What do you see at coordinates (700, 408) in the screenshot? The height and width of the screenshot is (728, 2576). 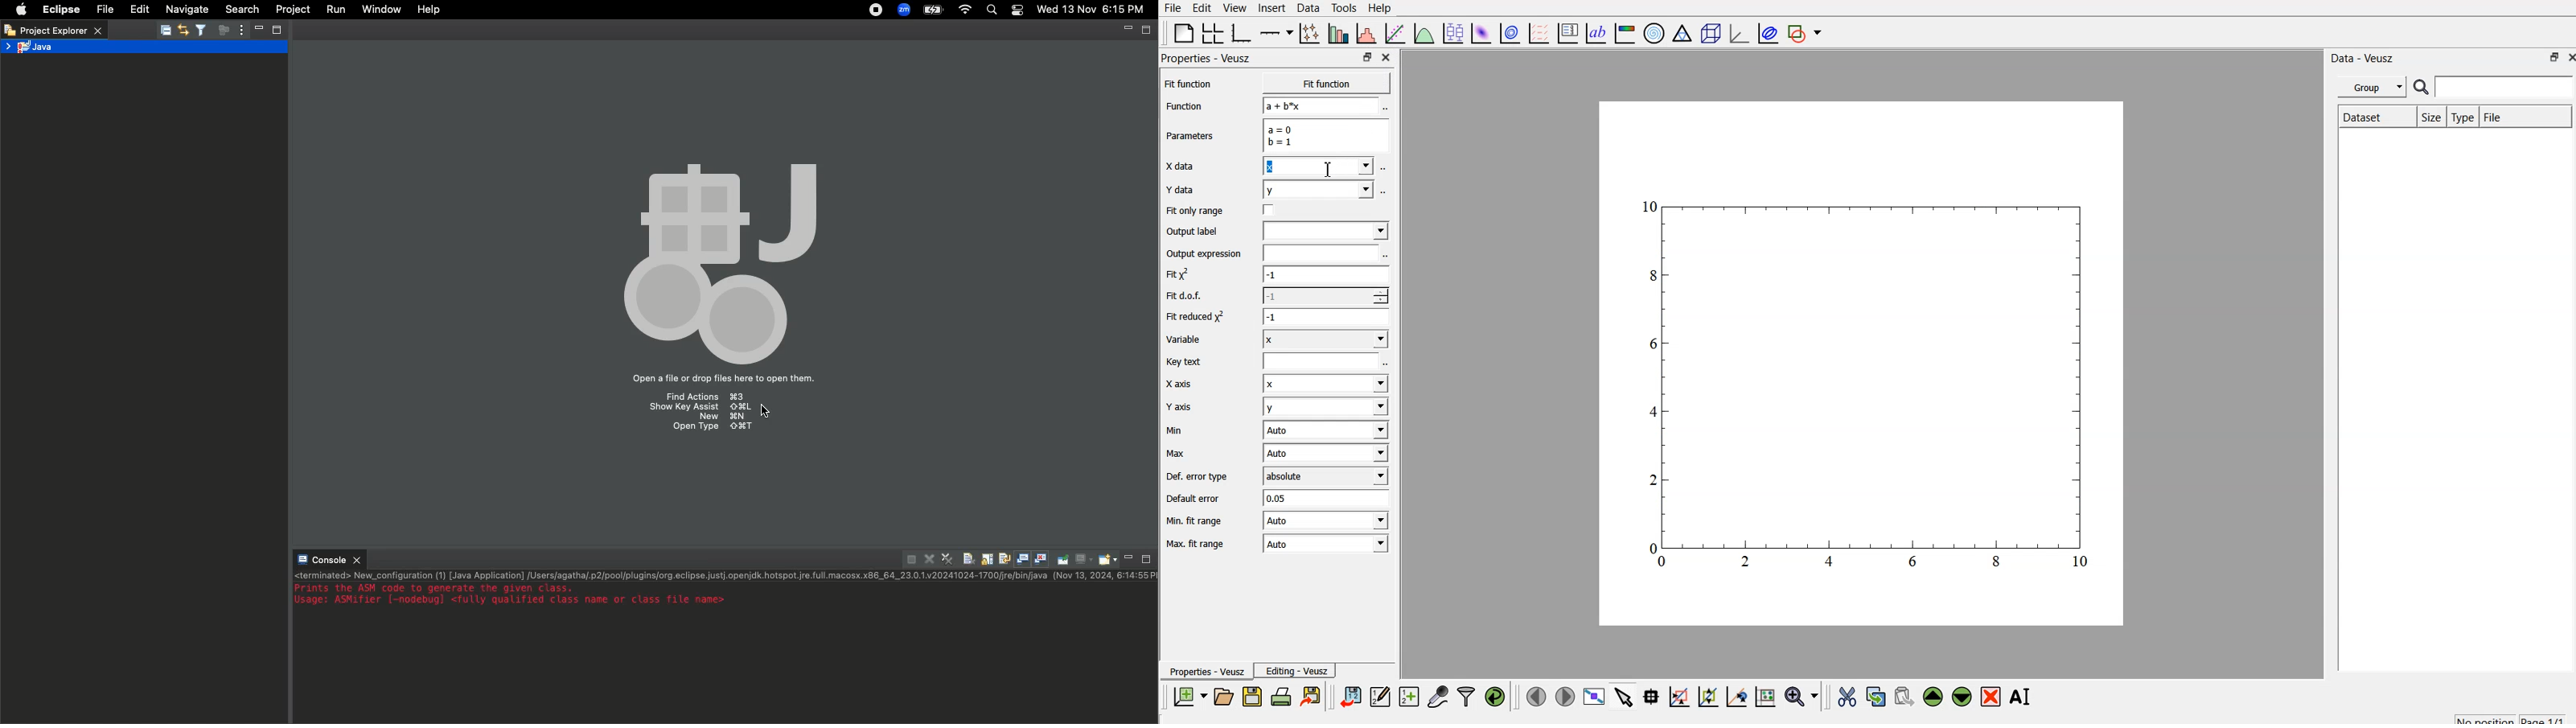 I see `show key assist ⇧⌘L` at bounding box center [700, 408].